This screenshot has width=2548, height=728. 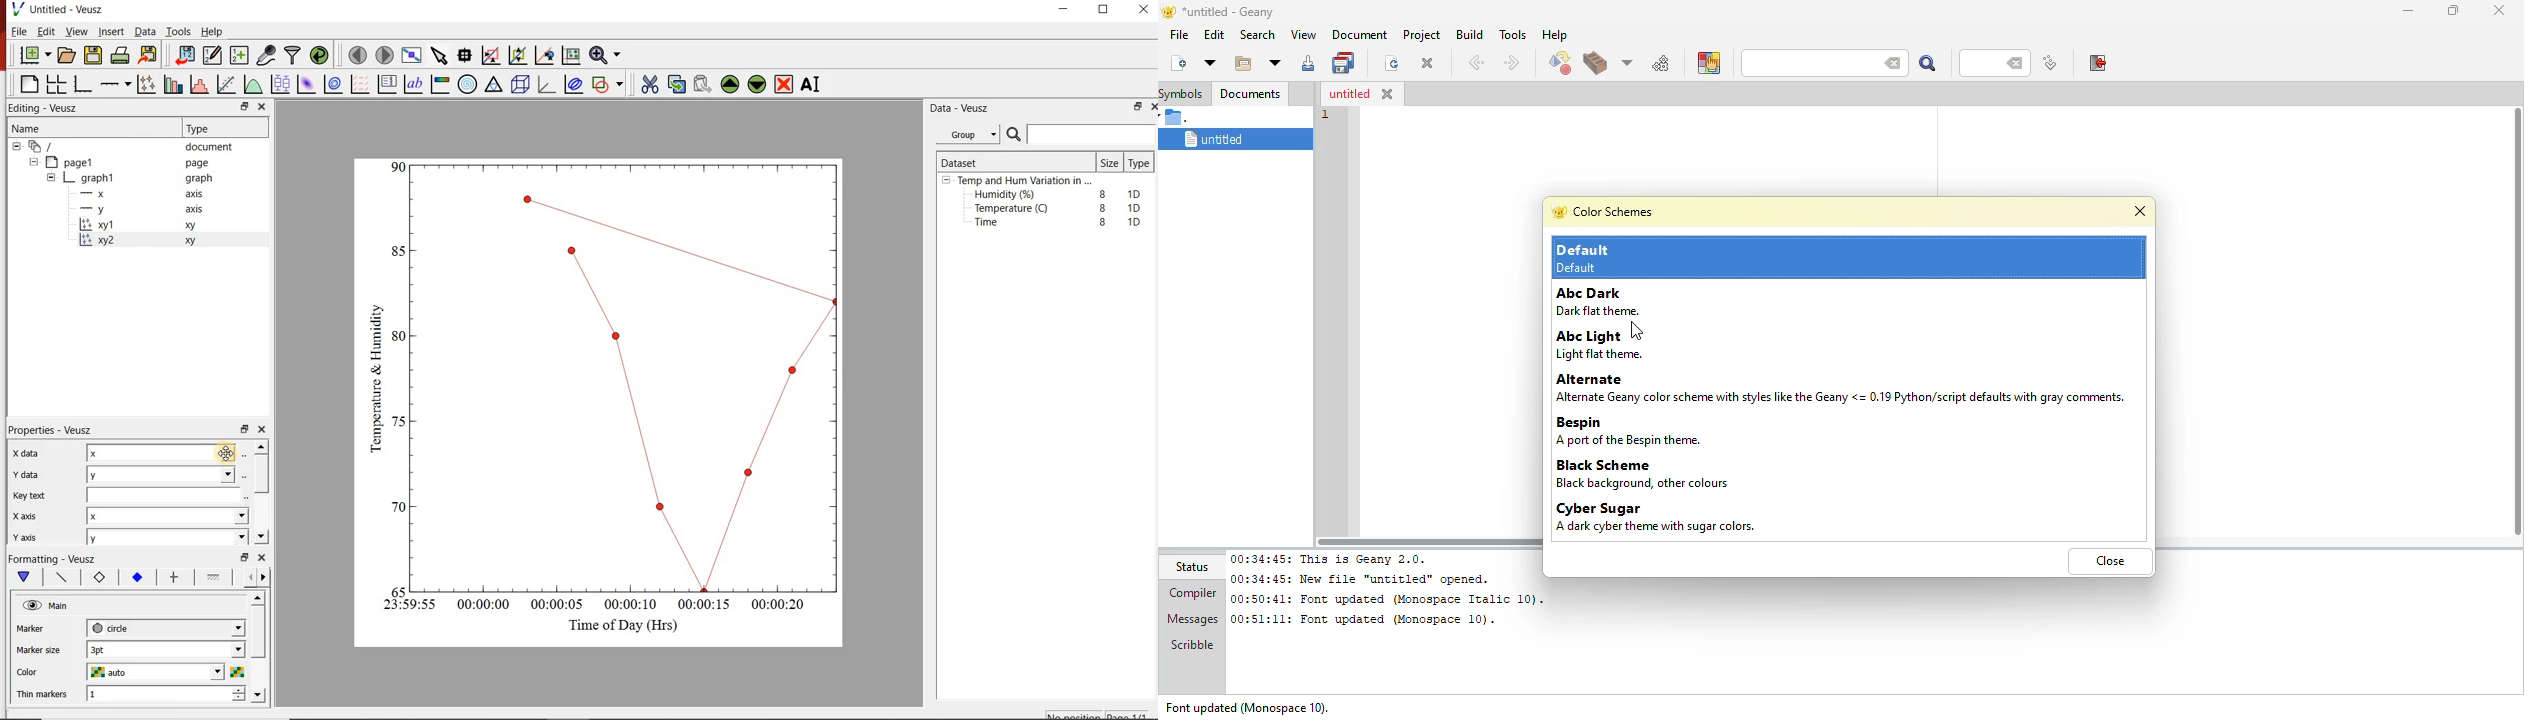 What do you see at coordinates (1804, 63) in the screenshot?
I see `search` at bounding box center [1804, 63].